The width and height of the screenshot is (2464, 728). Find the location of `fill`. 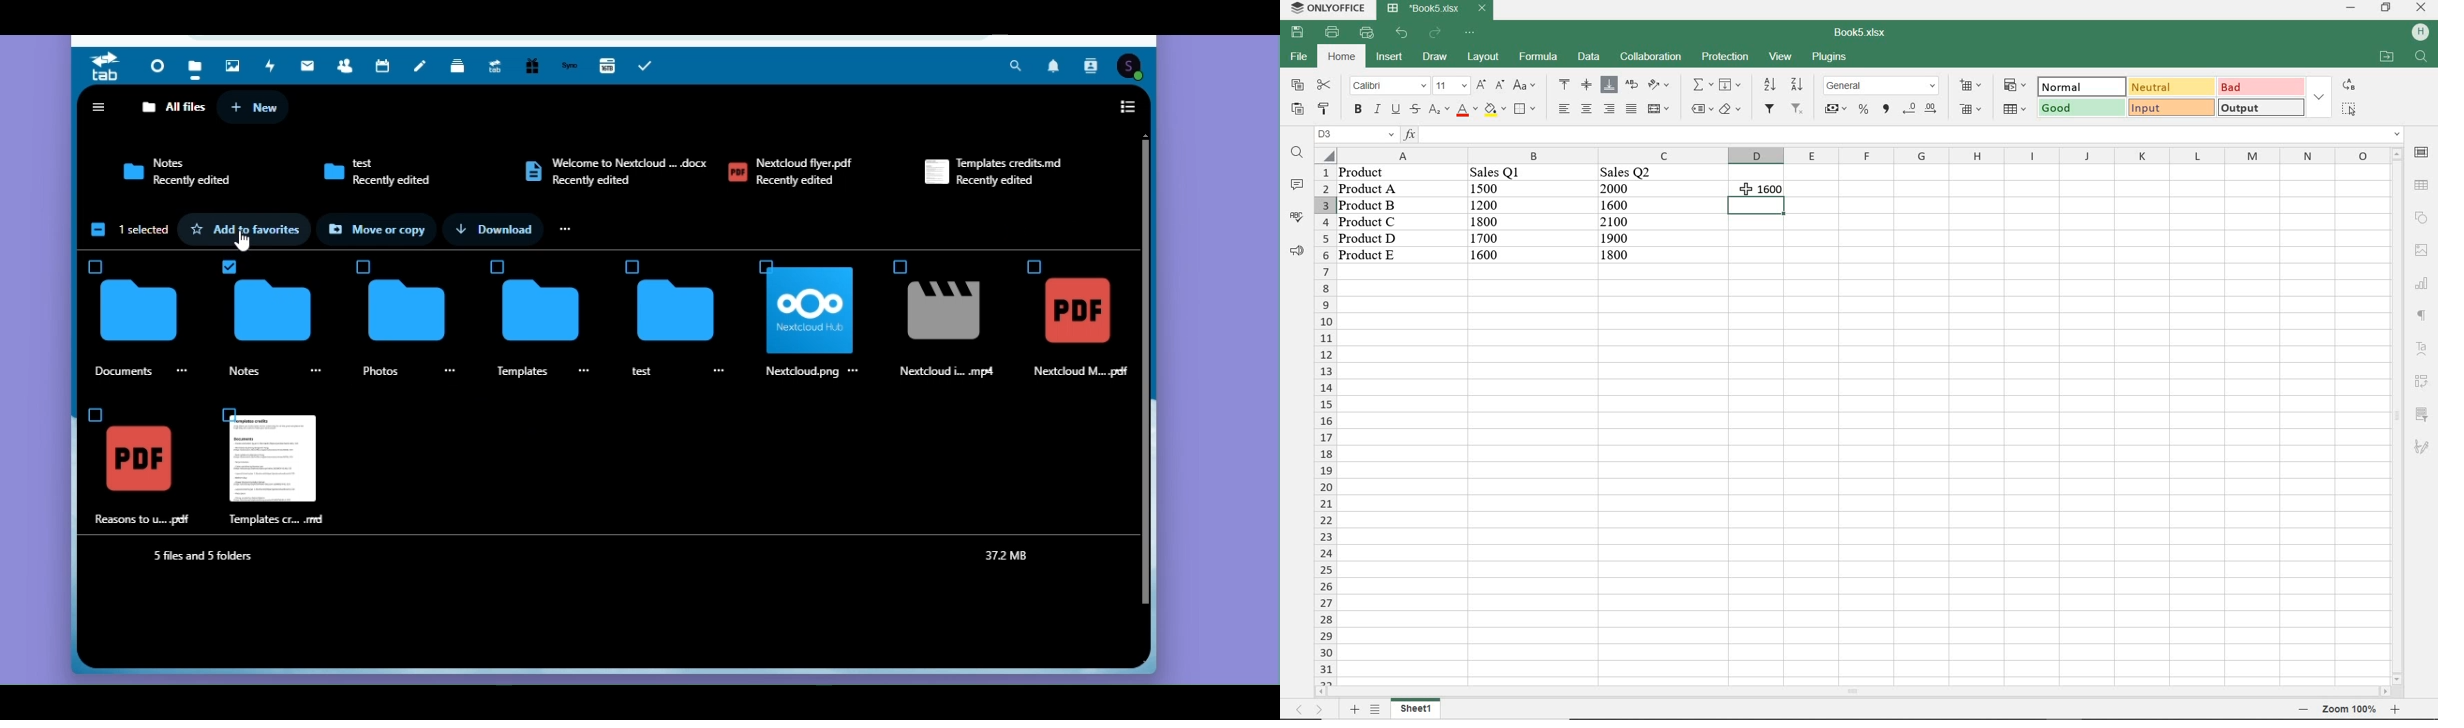

fill is located at coordinates (1729, 85).